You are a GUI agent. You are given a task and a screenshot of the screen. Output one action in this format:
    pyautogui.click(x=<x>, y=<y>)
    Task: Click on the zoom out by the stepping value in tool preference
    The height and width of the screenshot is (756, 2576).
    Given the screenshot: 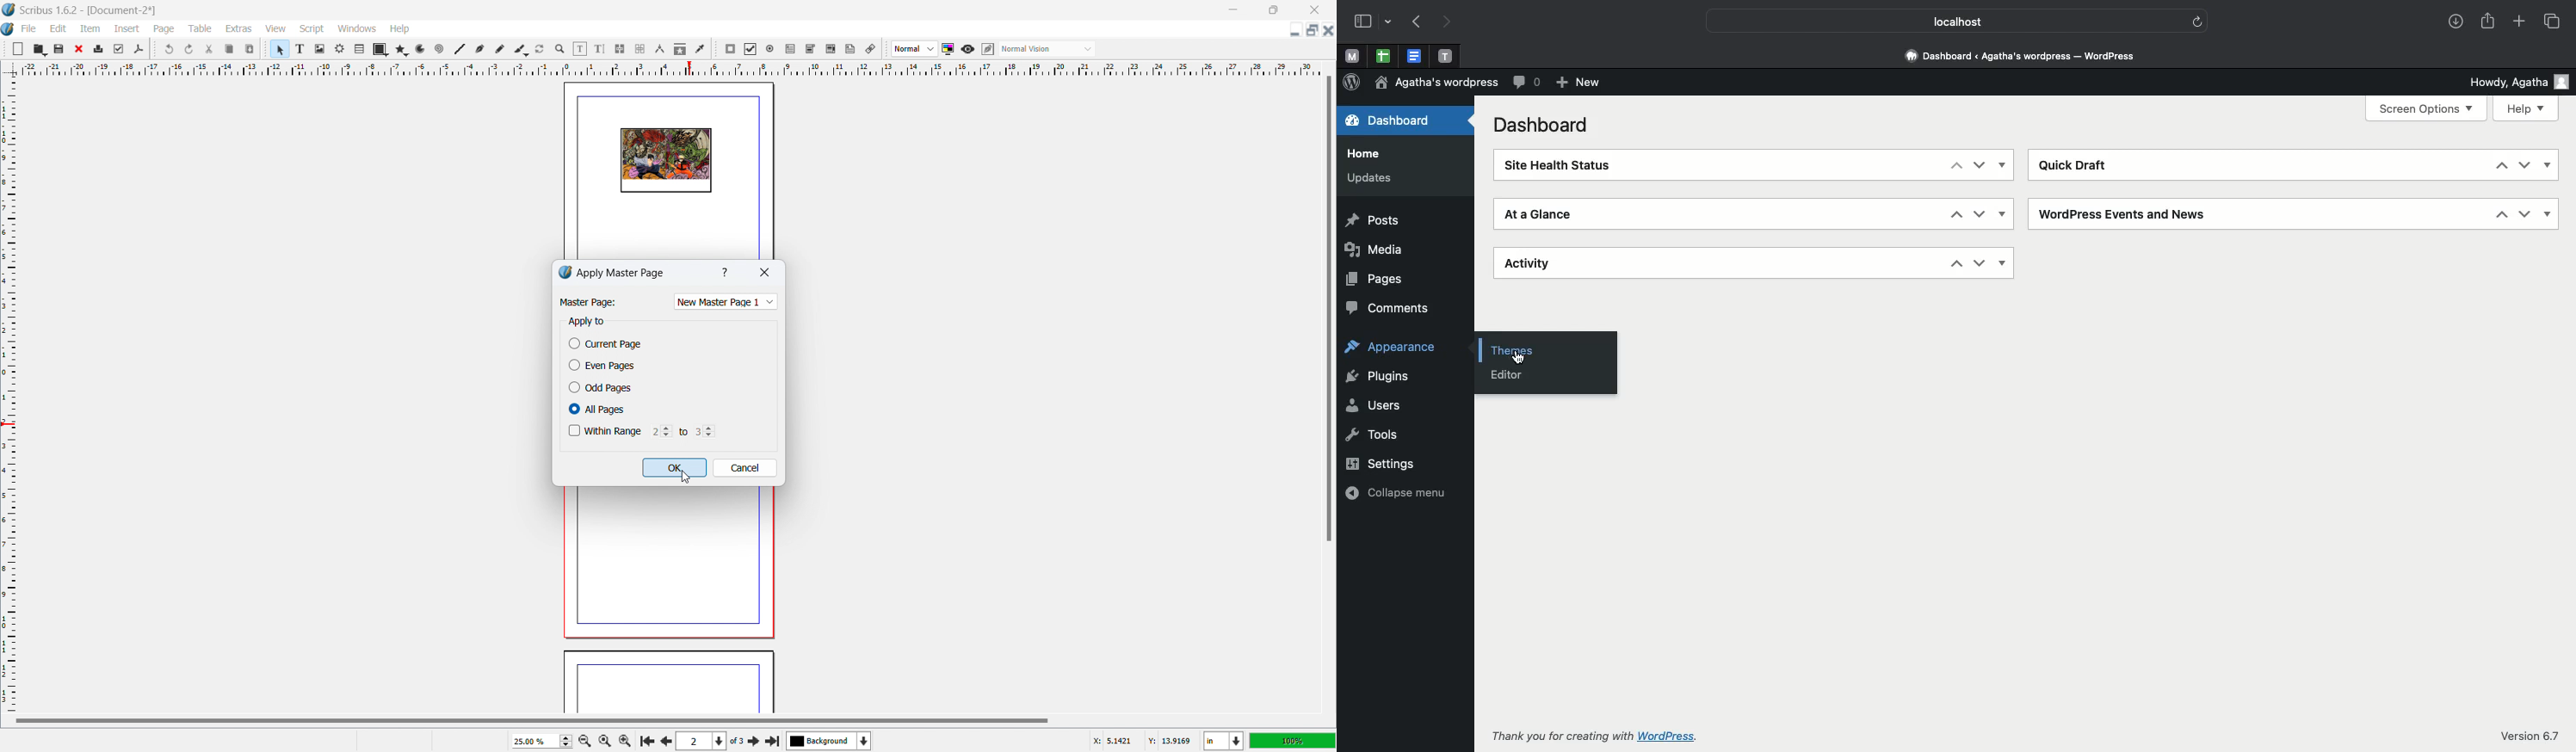 What is the action you would take?
    pyautogui.click(x=584, y=740)
    